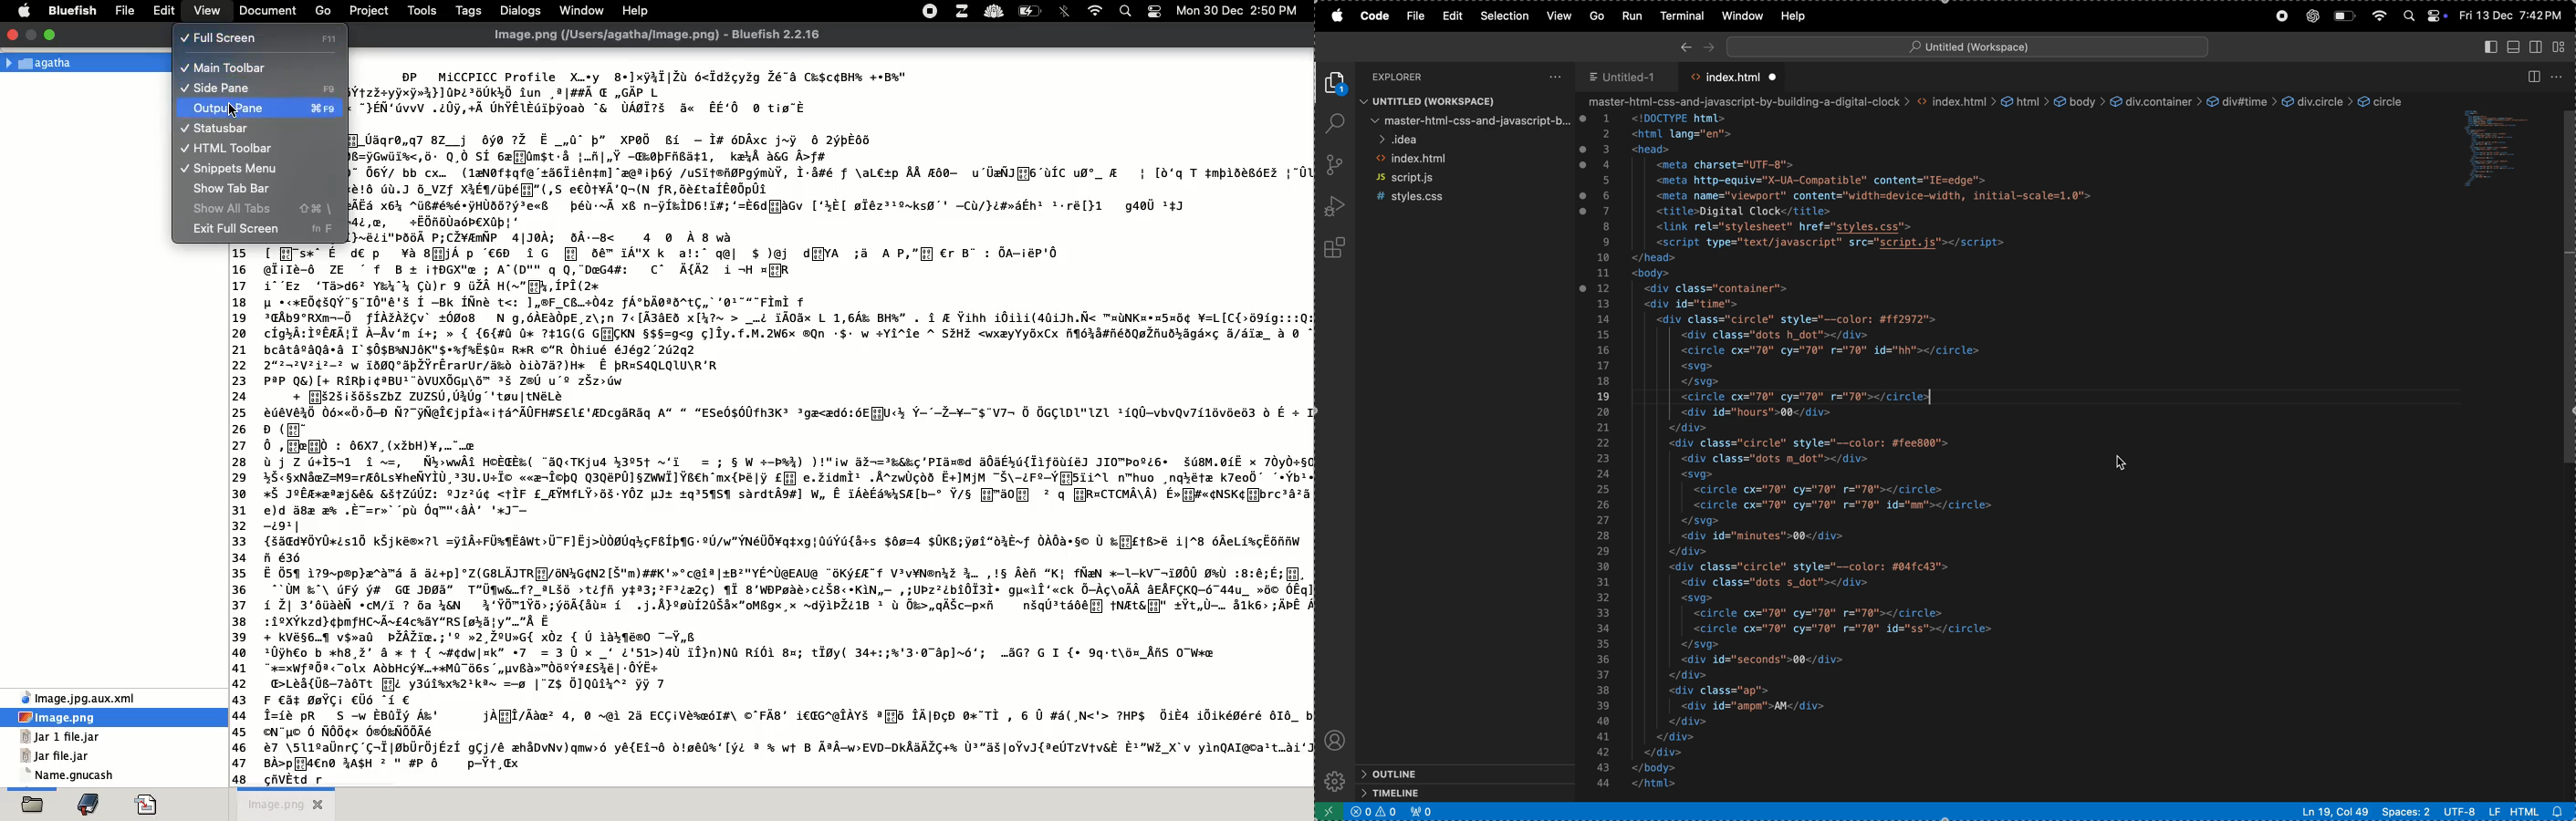 The width and height of the screenshot is (2576, 840). What do you see at coordinates (25, 10) in the screenshot?
I see `apple ` at bounding box center [25, 10].